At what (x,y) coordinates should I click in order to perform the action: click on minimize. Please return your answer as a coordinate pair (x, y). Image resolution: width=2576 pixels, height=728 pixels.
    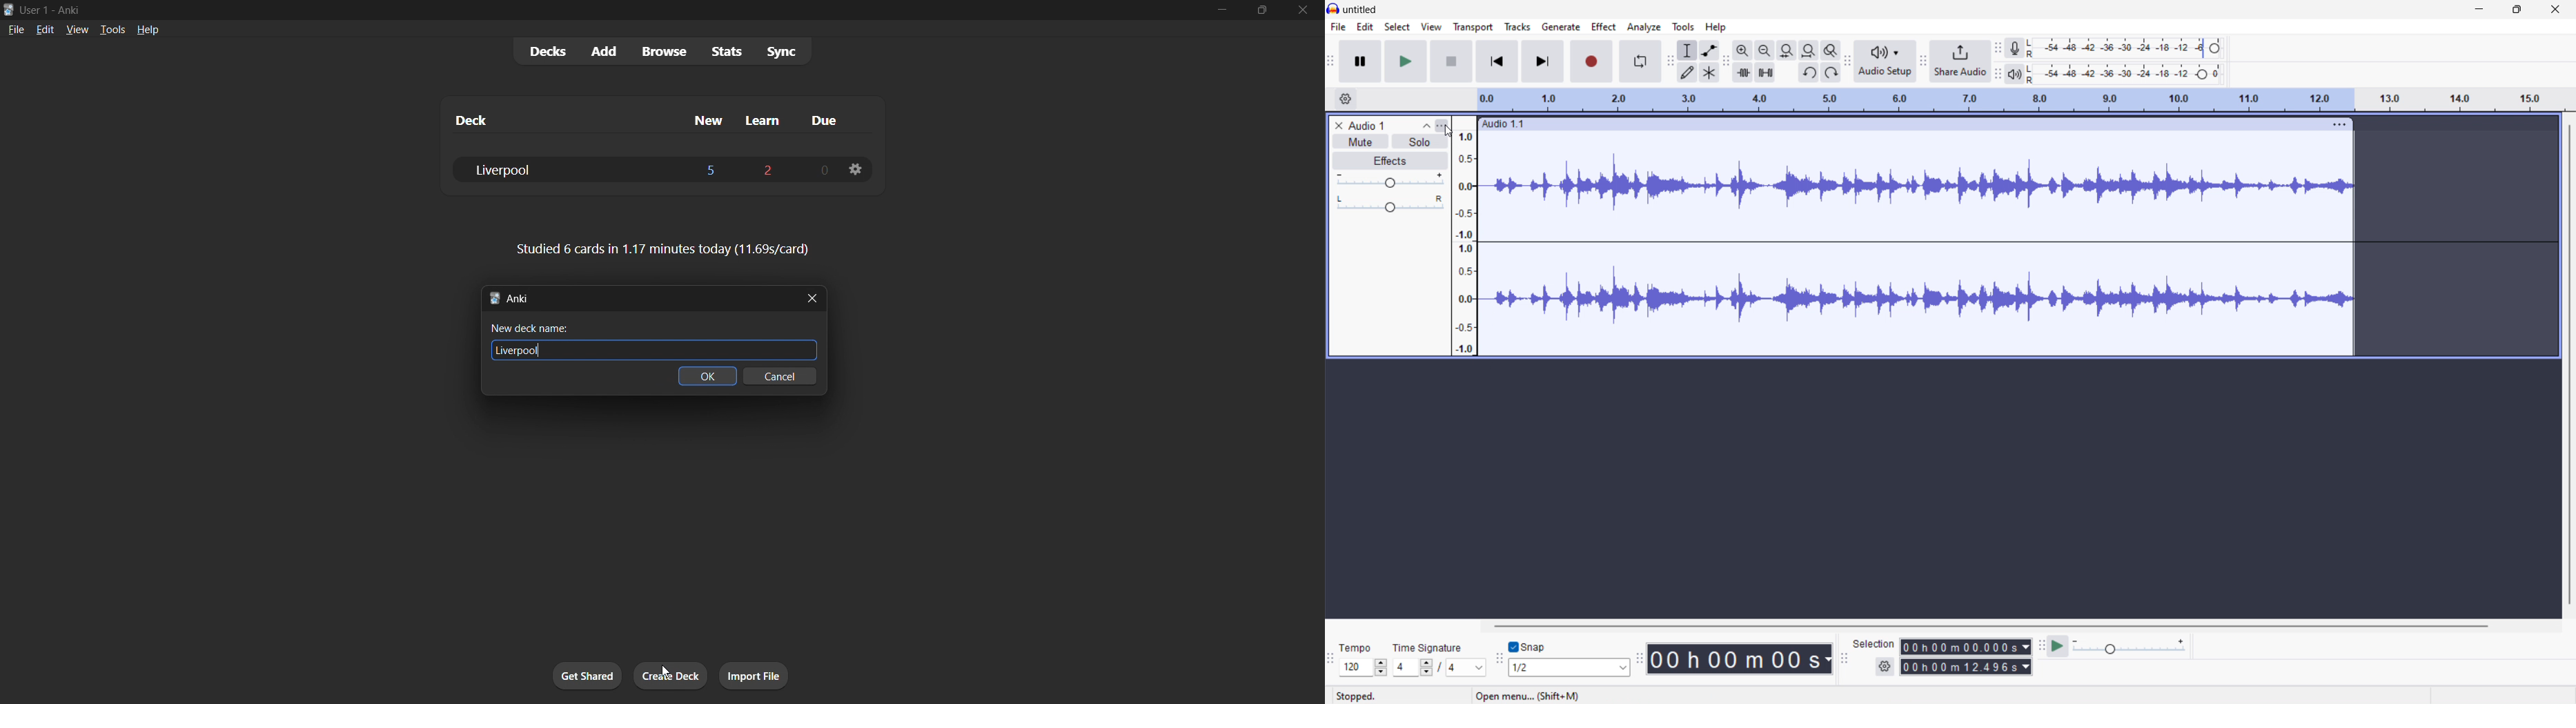
    Looking at the image, I should click on (1214, 12).